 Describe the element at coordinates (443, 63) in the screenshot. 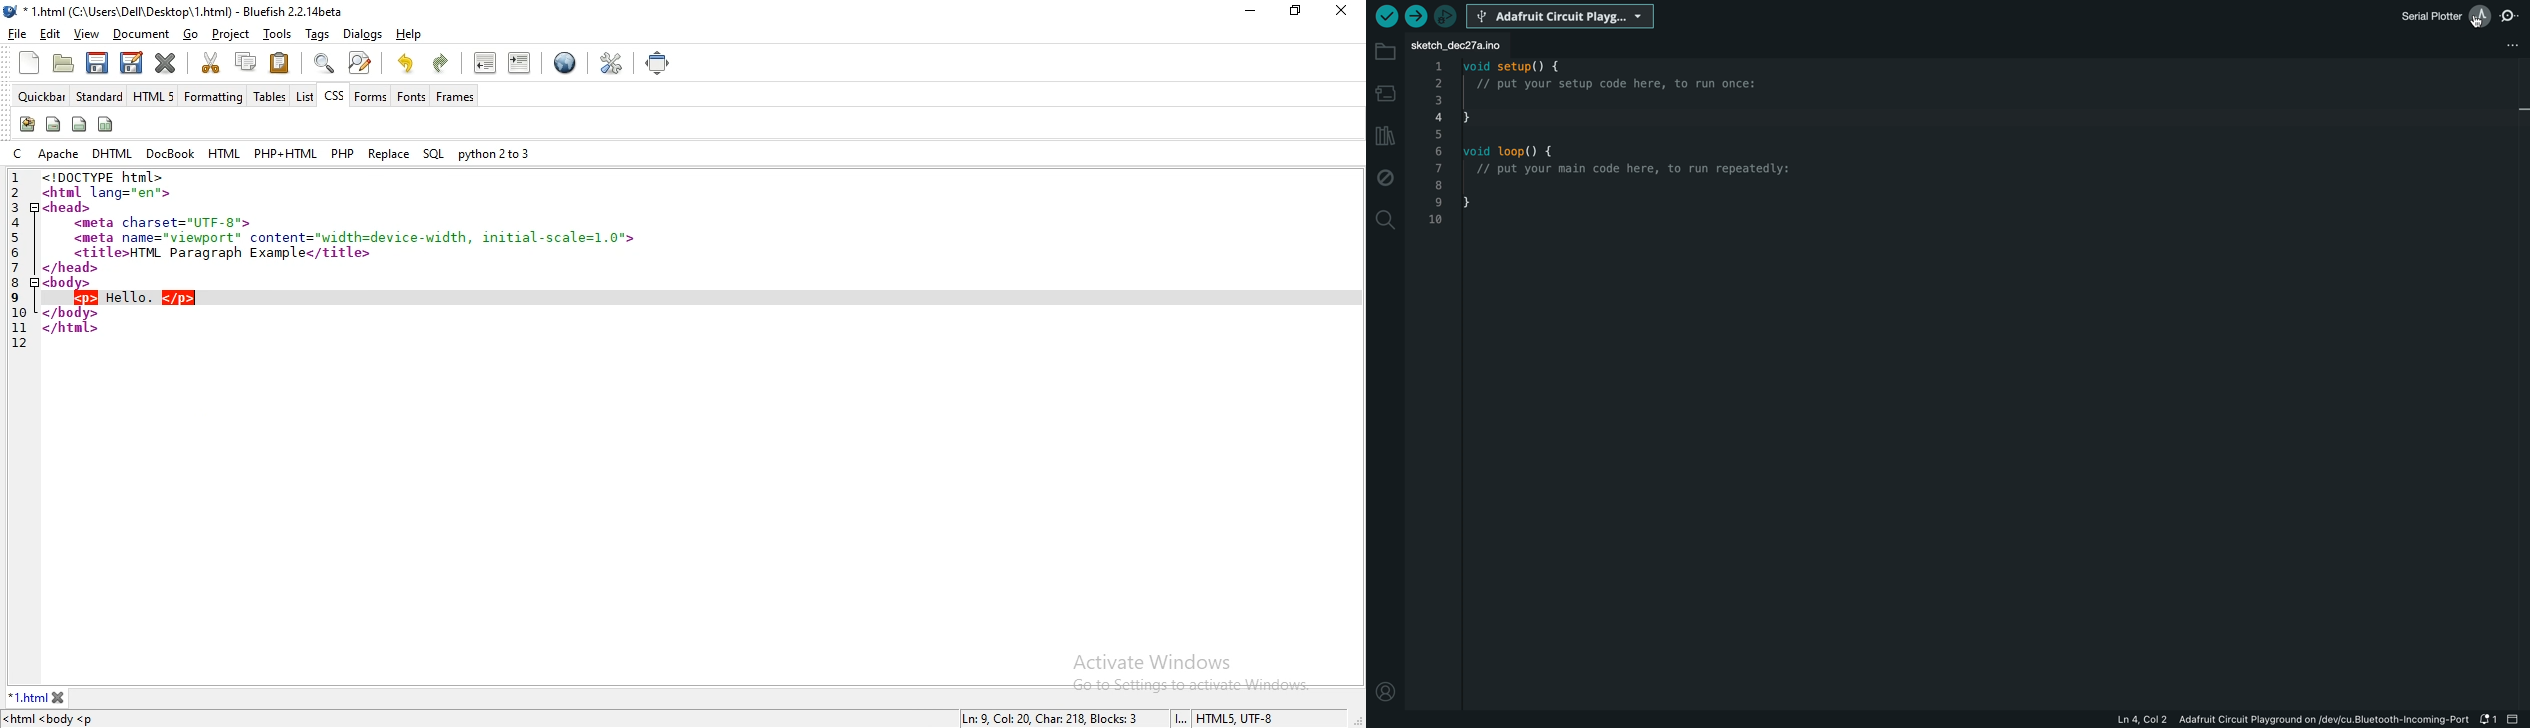

I see `redo` at that location.